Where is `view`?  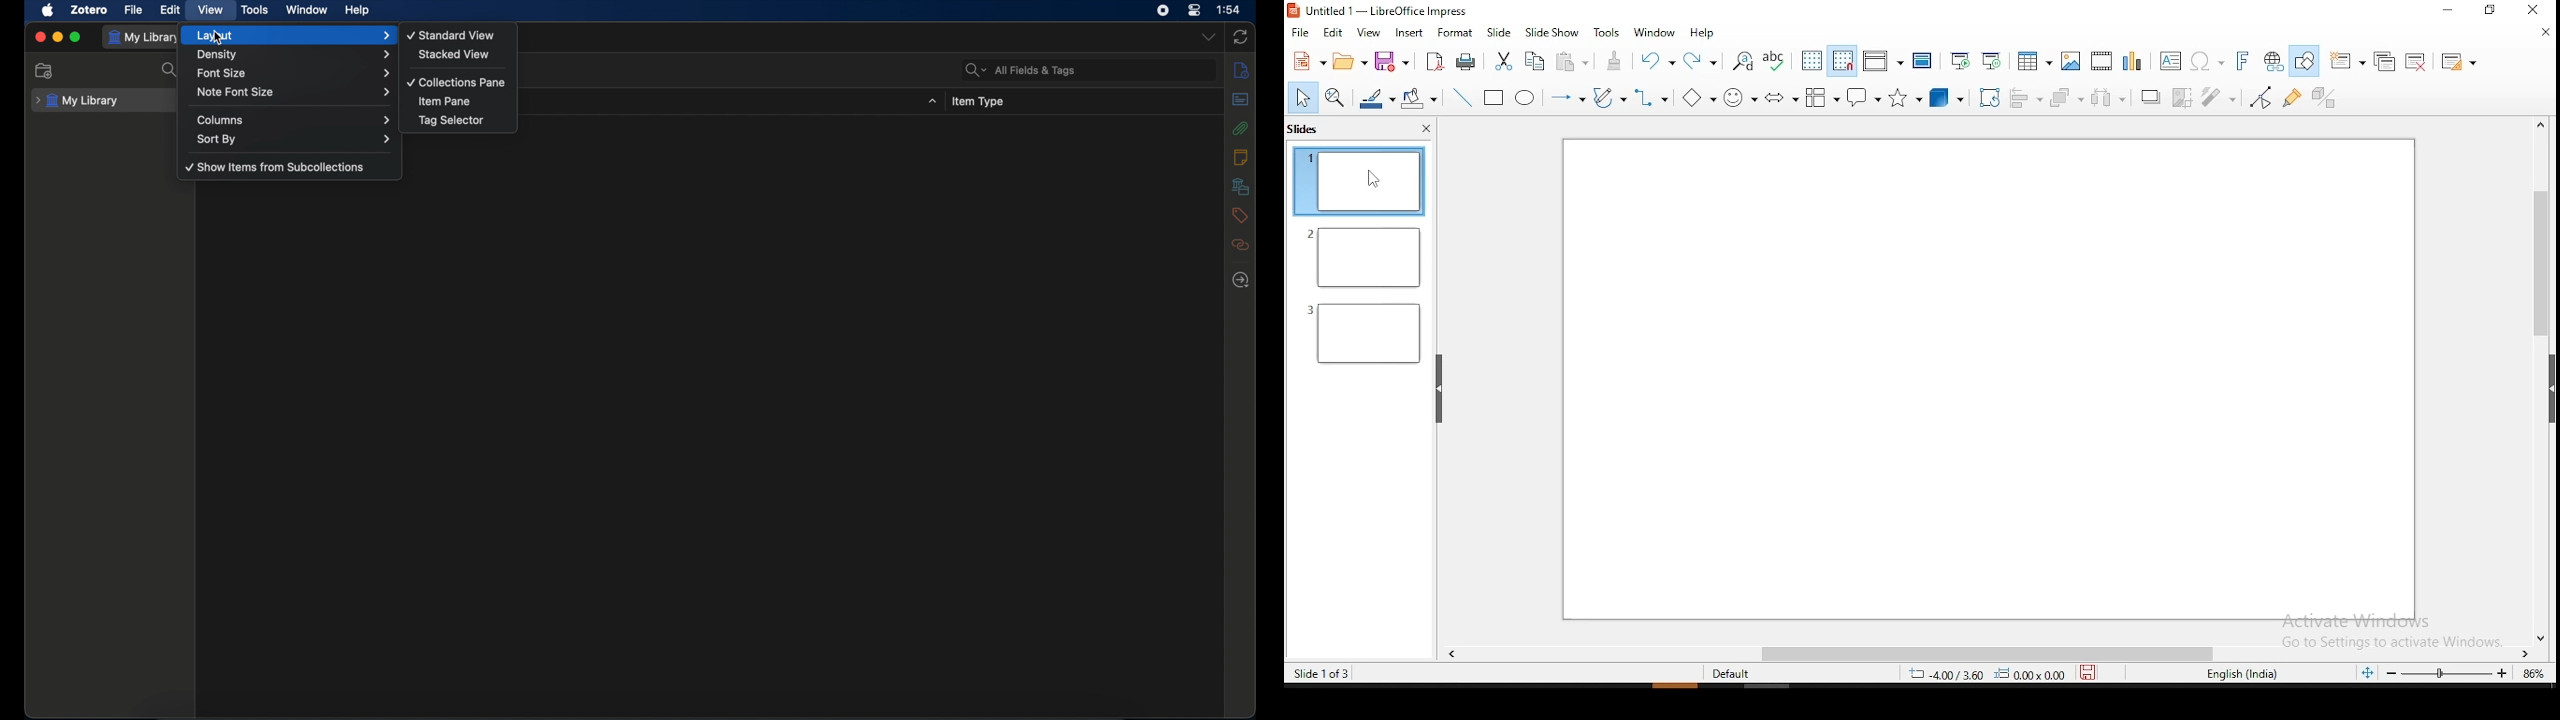 view is located at coordinates (1367, 33).